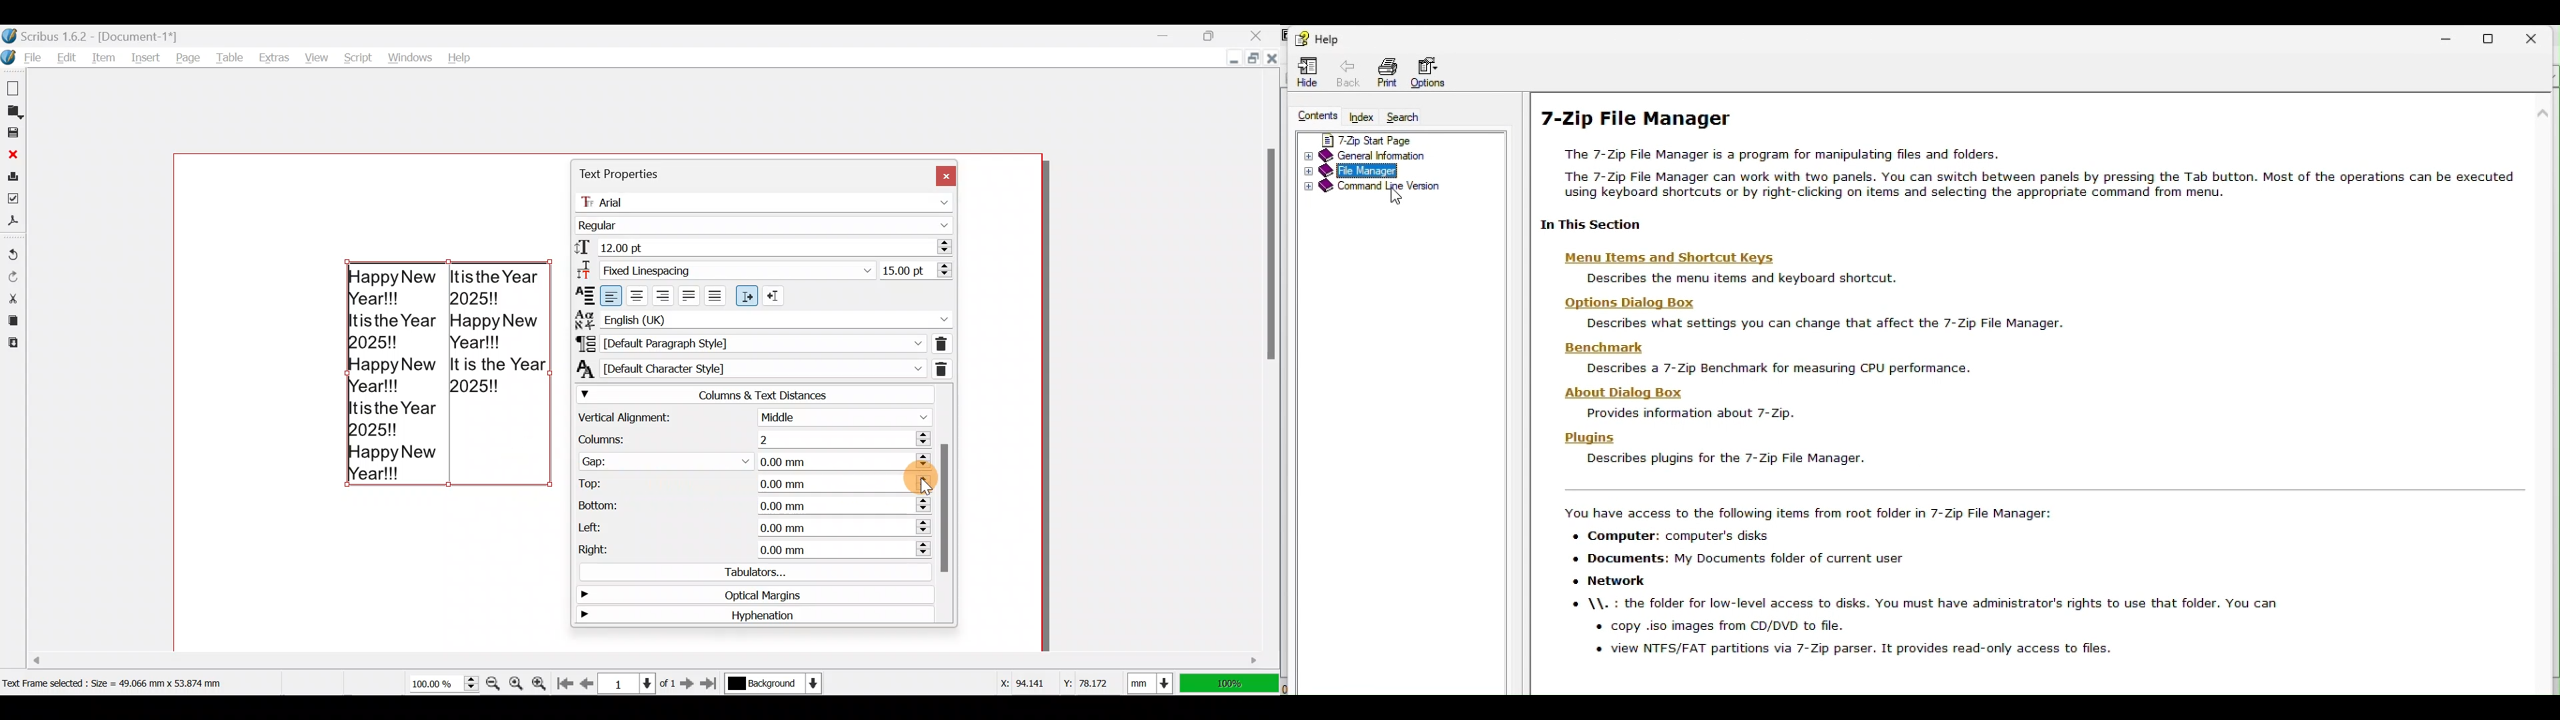  Describe the element at coordinates (1232, 683) in the screenshot. I see `100% zoom ratio` at that location.